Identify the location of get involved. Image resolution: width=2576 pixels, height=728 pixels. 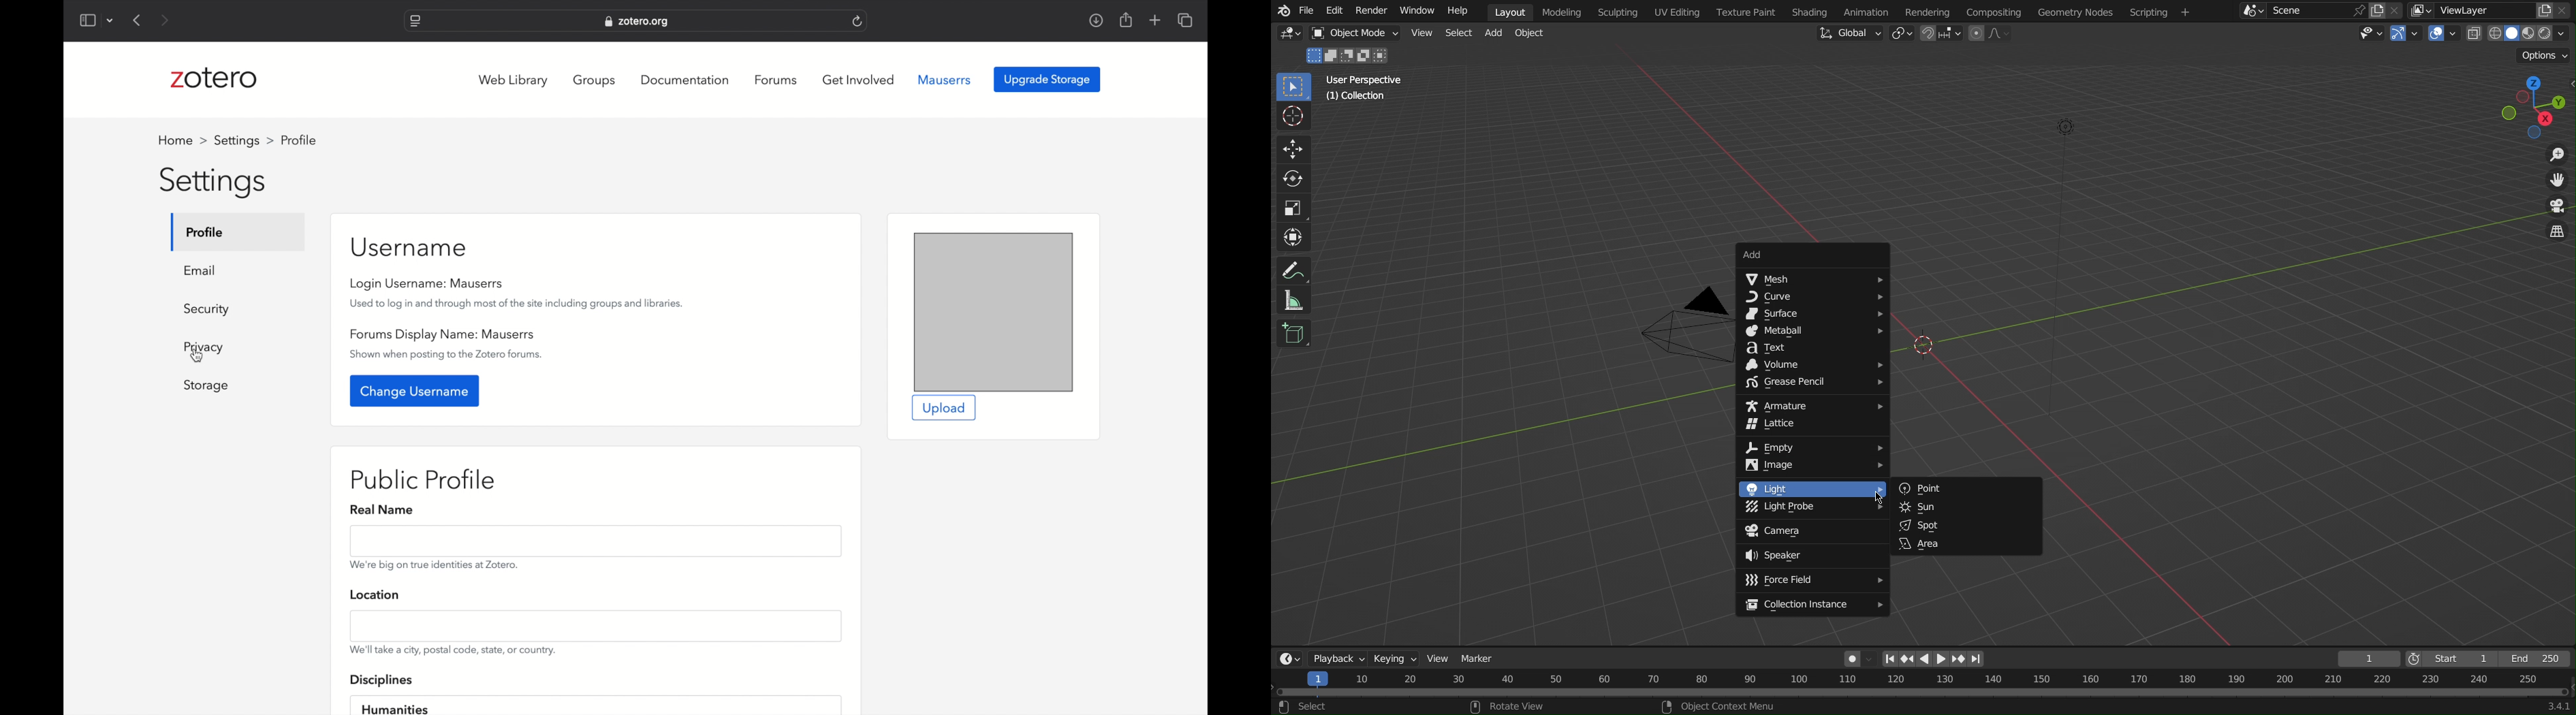
(860, 80).